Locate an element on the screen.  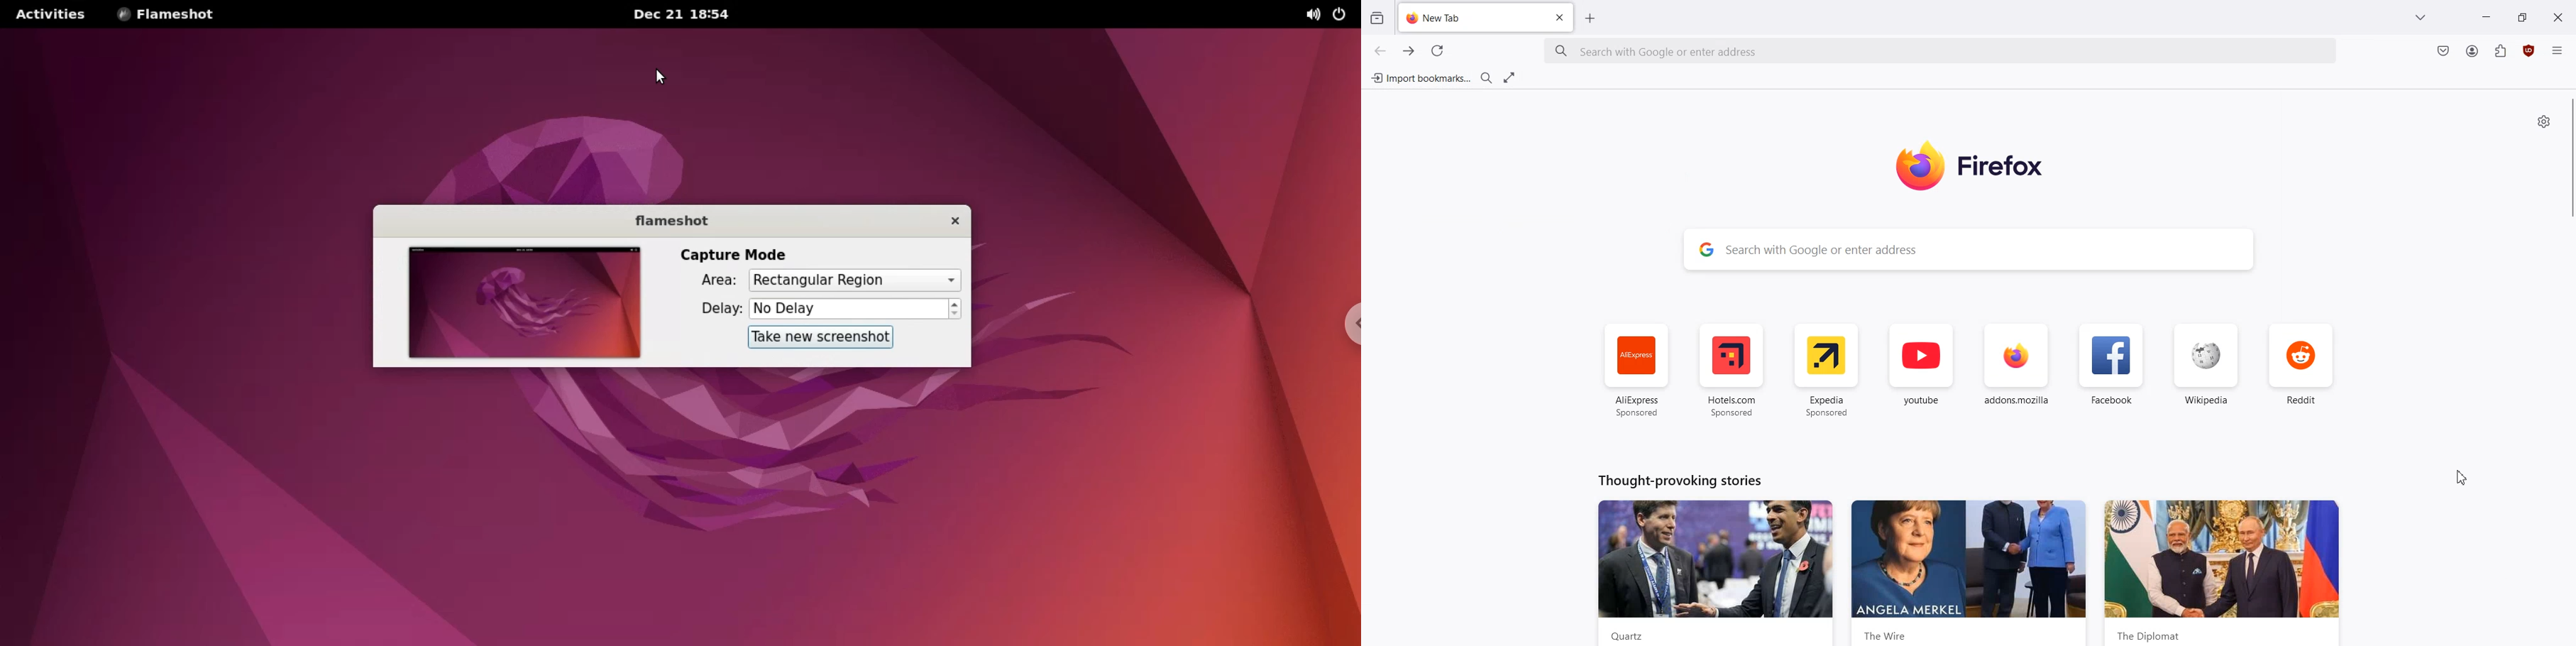
Go Forward one page  is located at coordinates (1410, 51).